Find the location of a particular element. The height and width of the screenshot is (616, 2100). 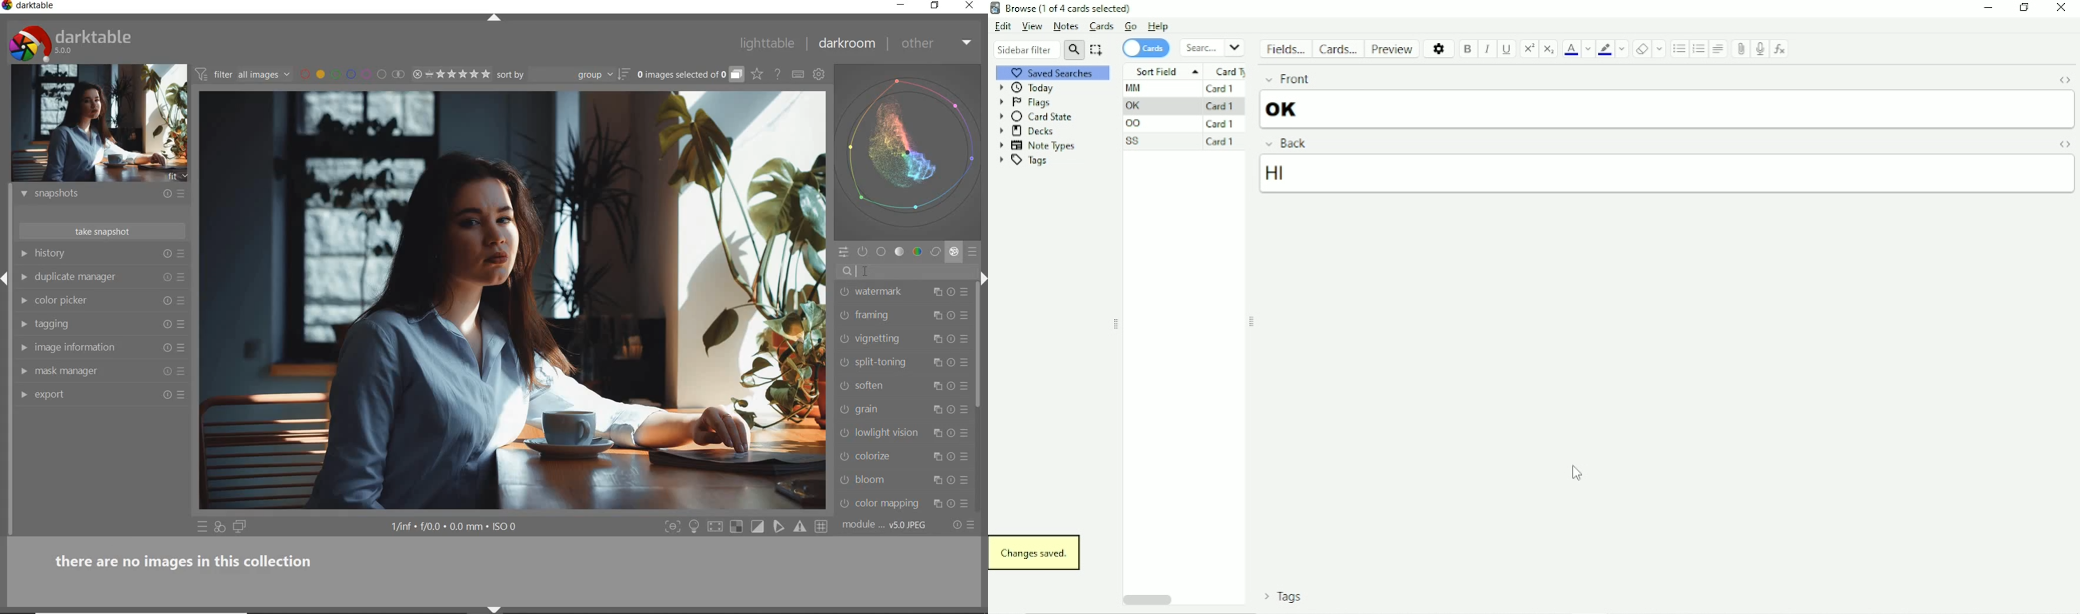

open online help is located at coordinates (777, 74).